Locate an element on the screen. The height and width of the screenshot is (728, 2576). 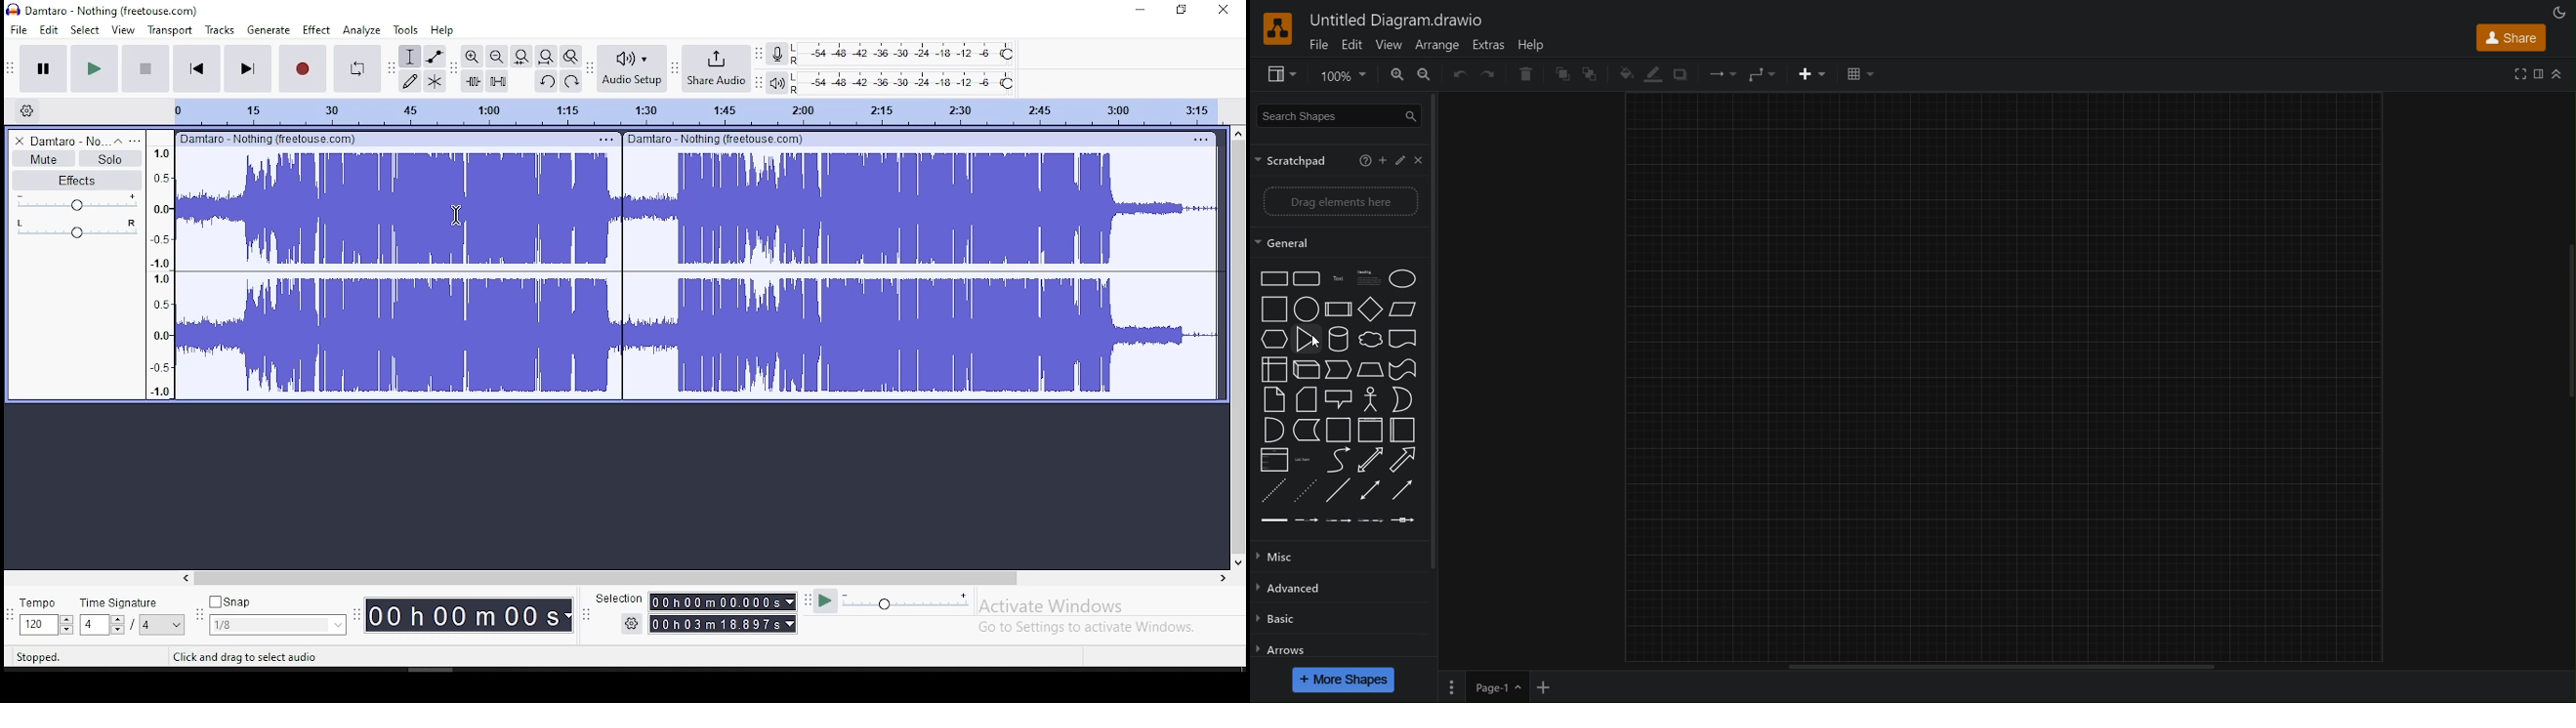
time menu is located at coordinates (724, 602).